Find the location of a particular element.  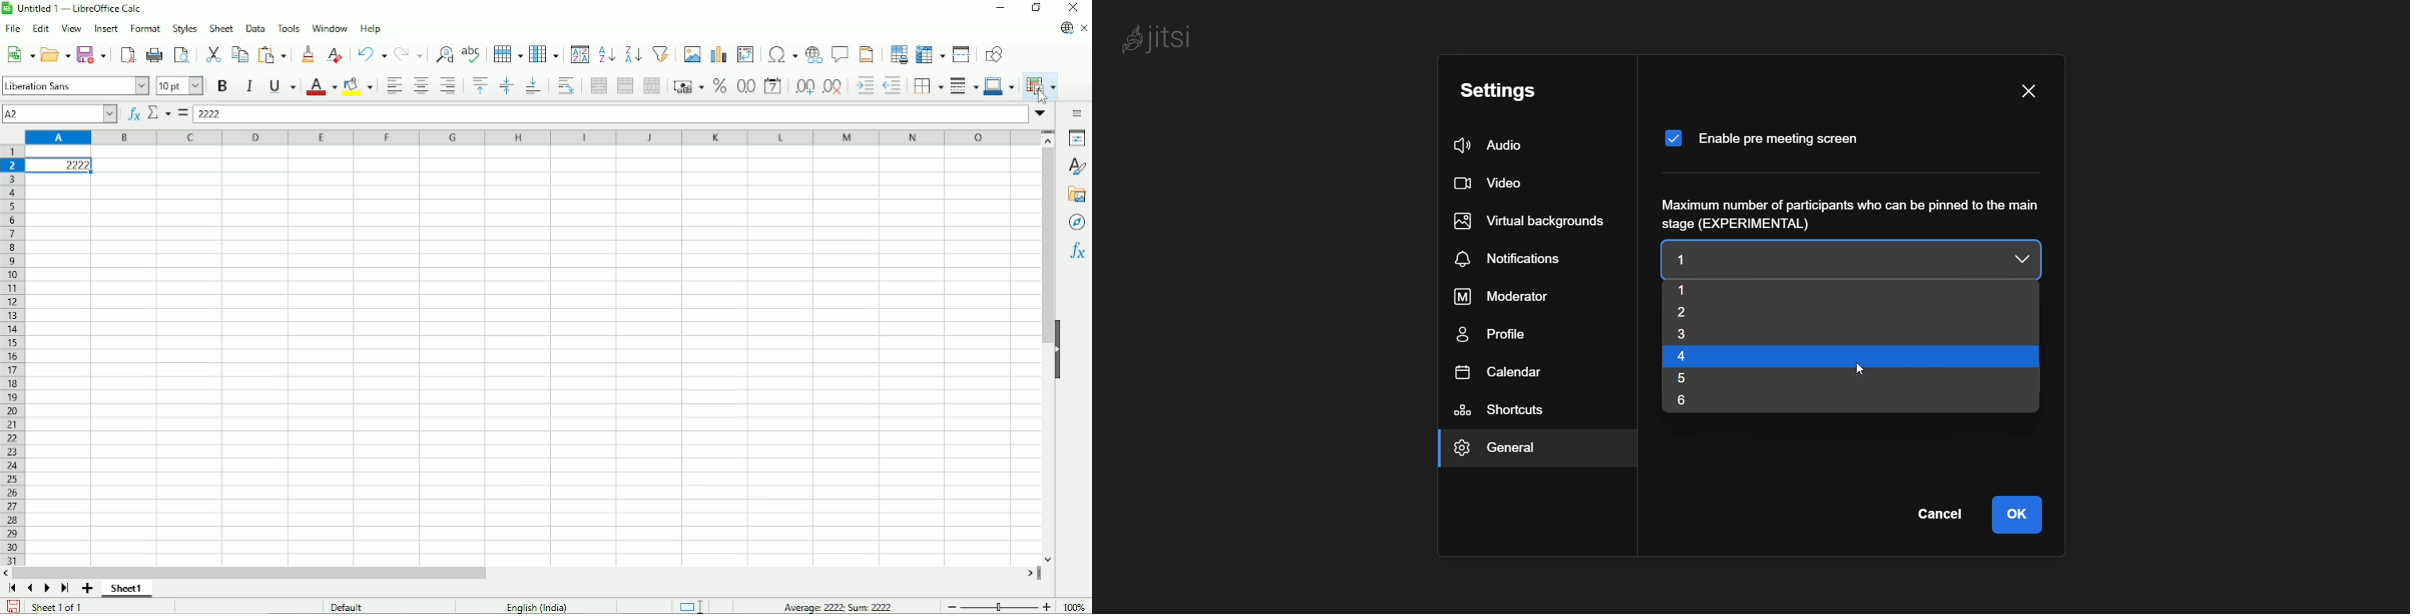

Hide is located at coordinates (1059, 350).